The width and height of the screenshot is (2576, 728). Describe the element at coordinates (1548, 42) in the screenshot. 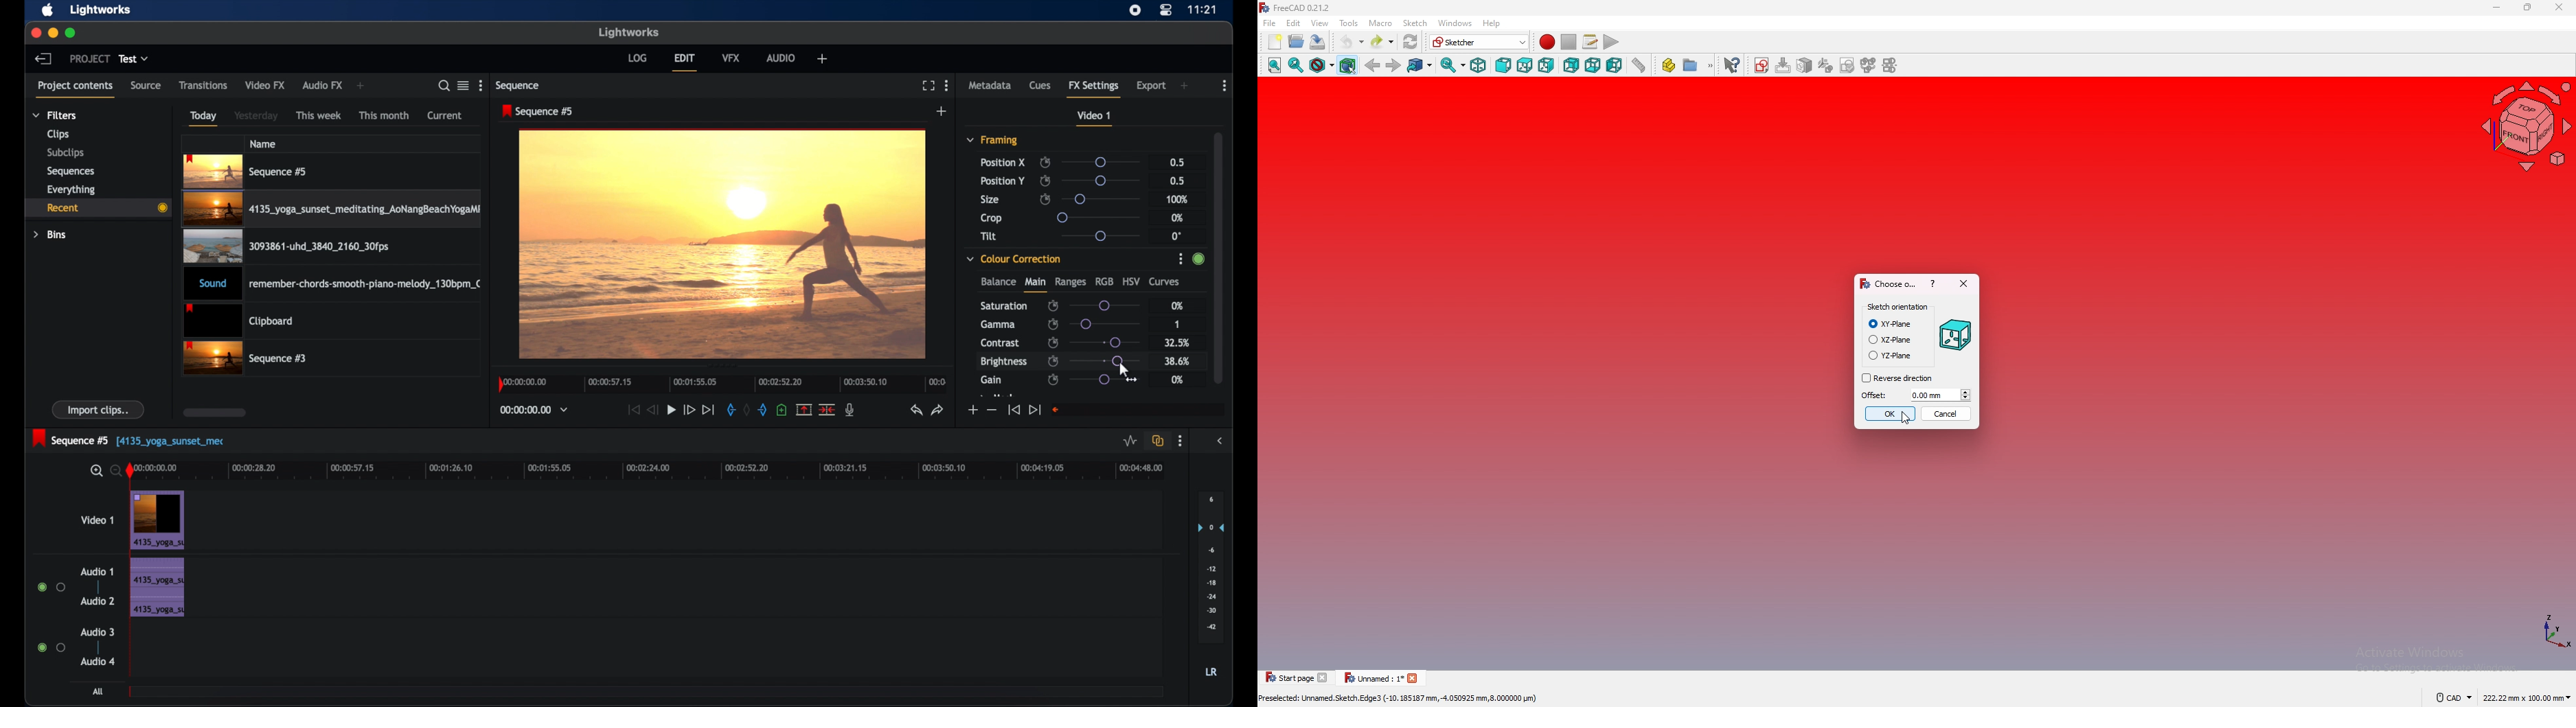

I see `record macro` at that location.